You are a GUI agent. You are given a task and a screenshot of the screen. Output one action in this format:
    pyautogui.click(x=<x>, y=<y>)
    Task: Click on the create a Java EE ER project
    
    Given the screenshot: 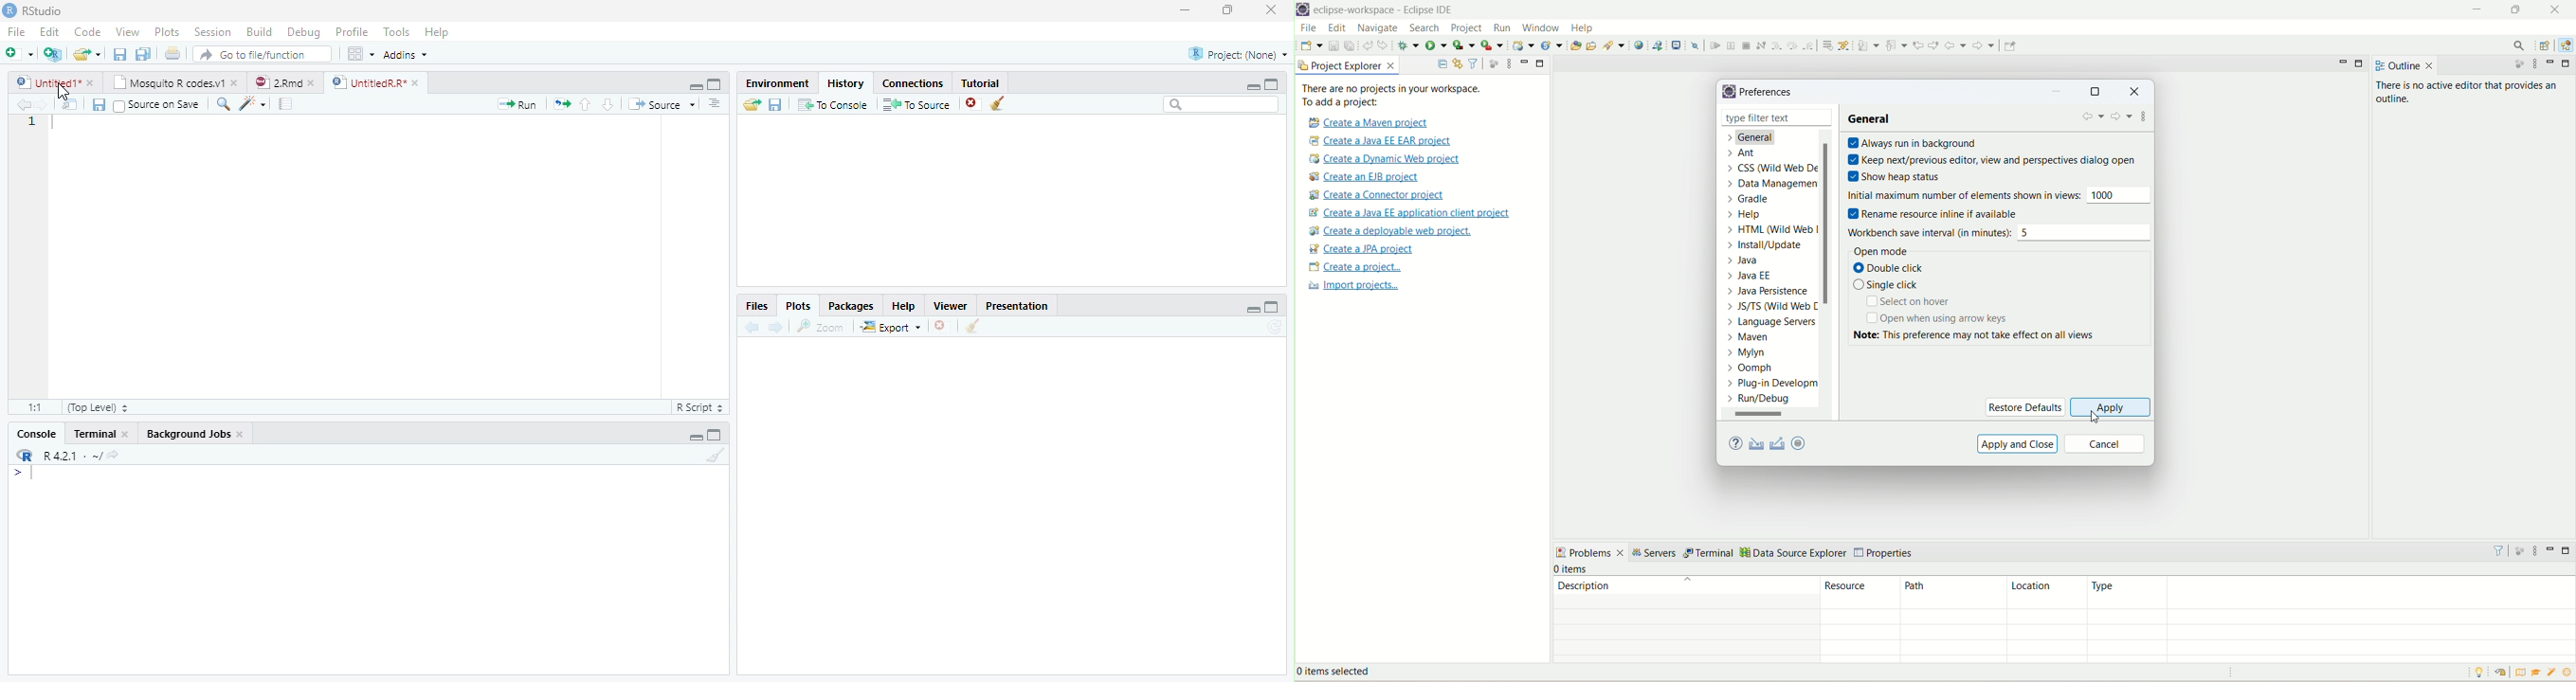 What is the action you would take?
    pyautogui.click(x=1383, y=141)
    